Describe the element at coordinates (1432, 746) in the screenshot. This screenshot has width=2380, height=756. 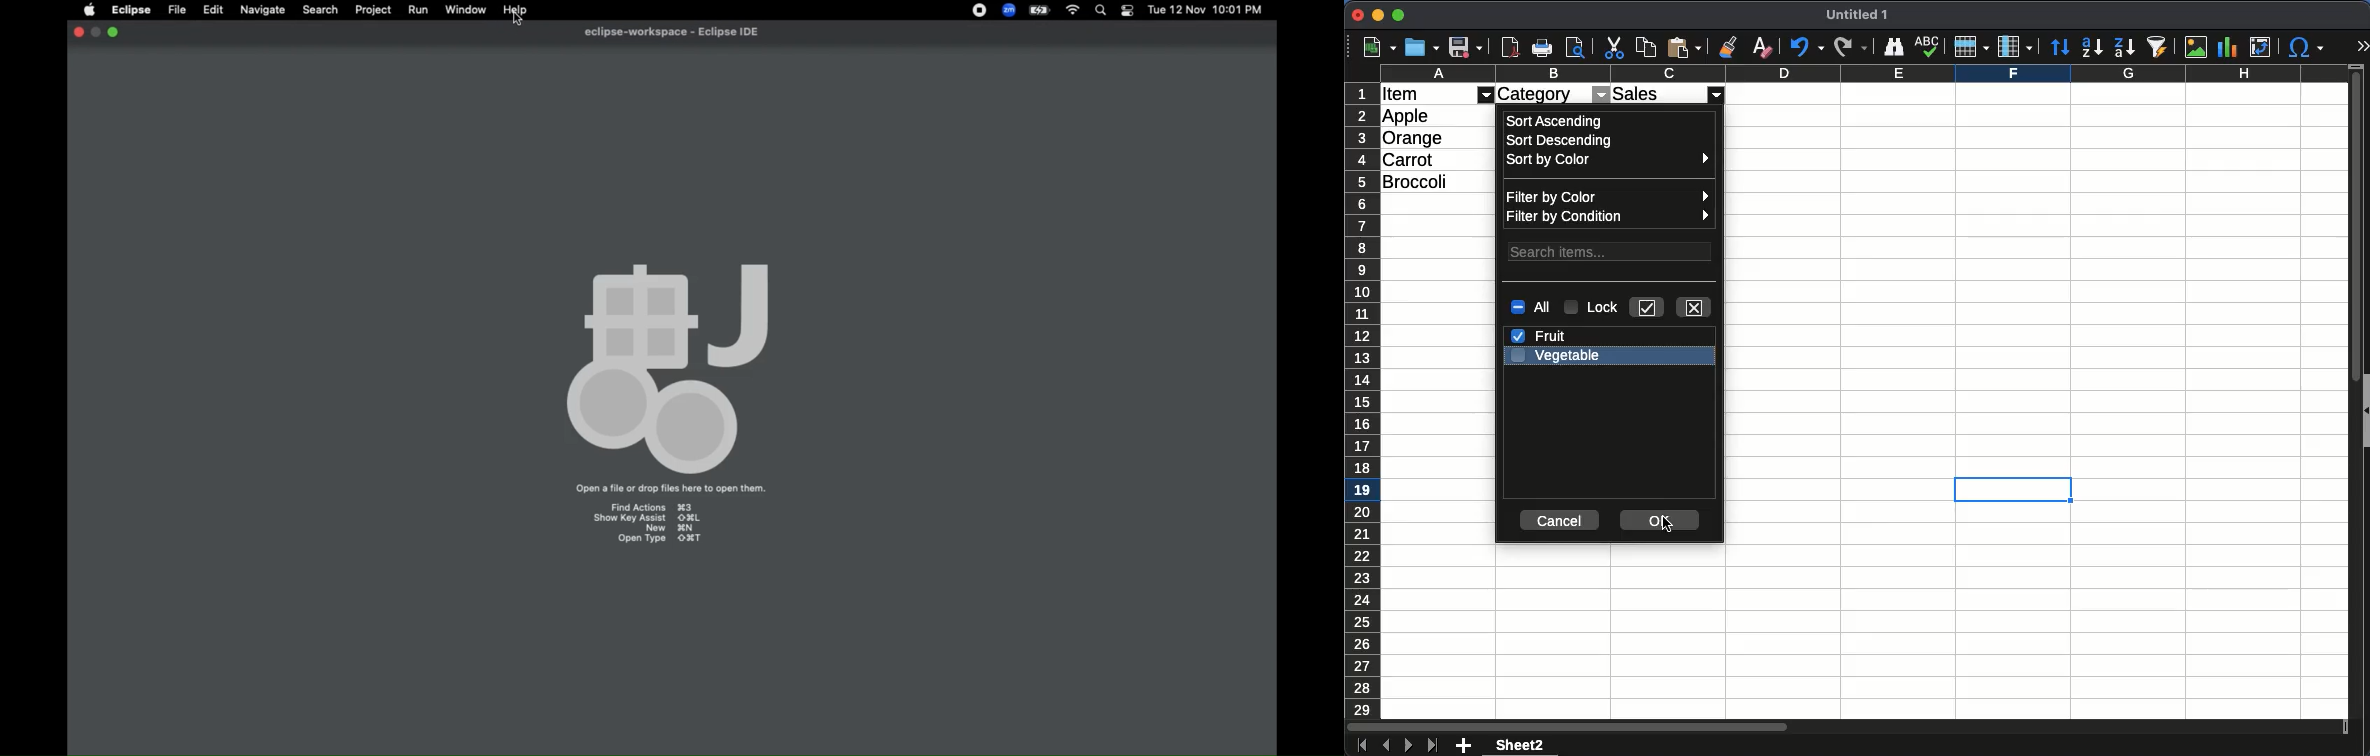
I see `last sheet` at that location.